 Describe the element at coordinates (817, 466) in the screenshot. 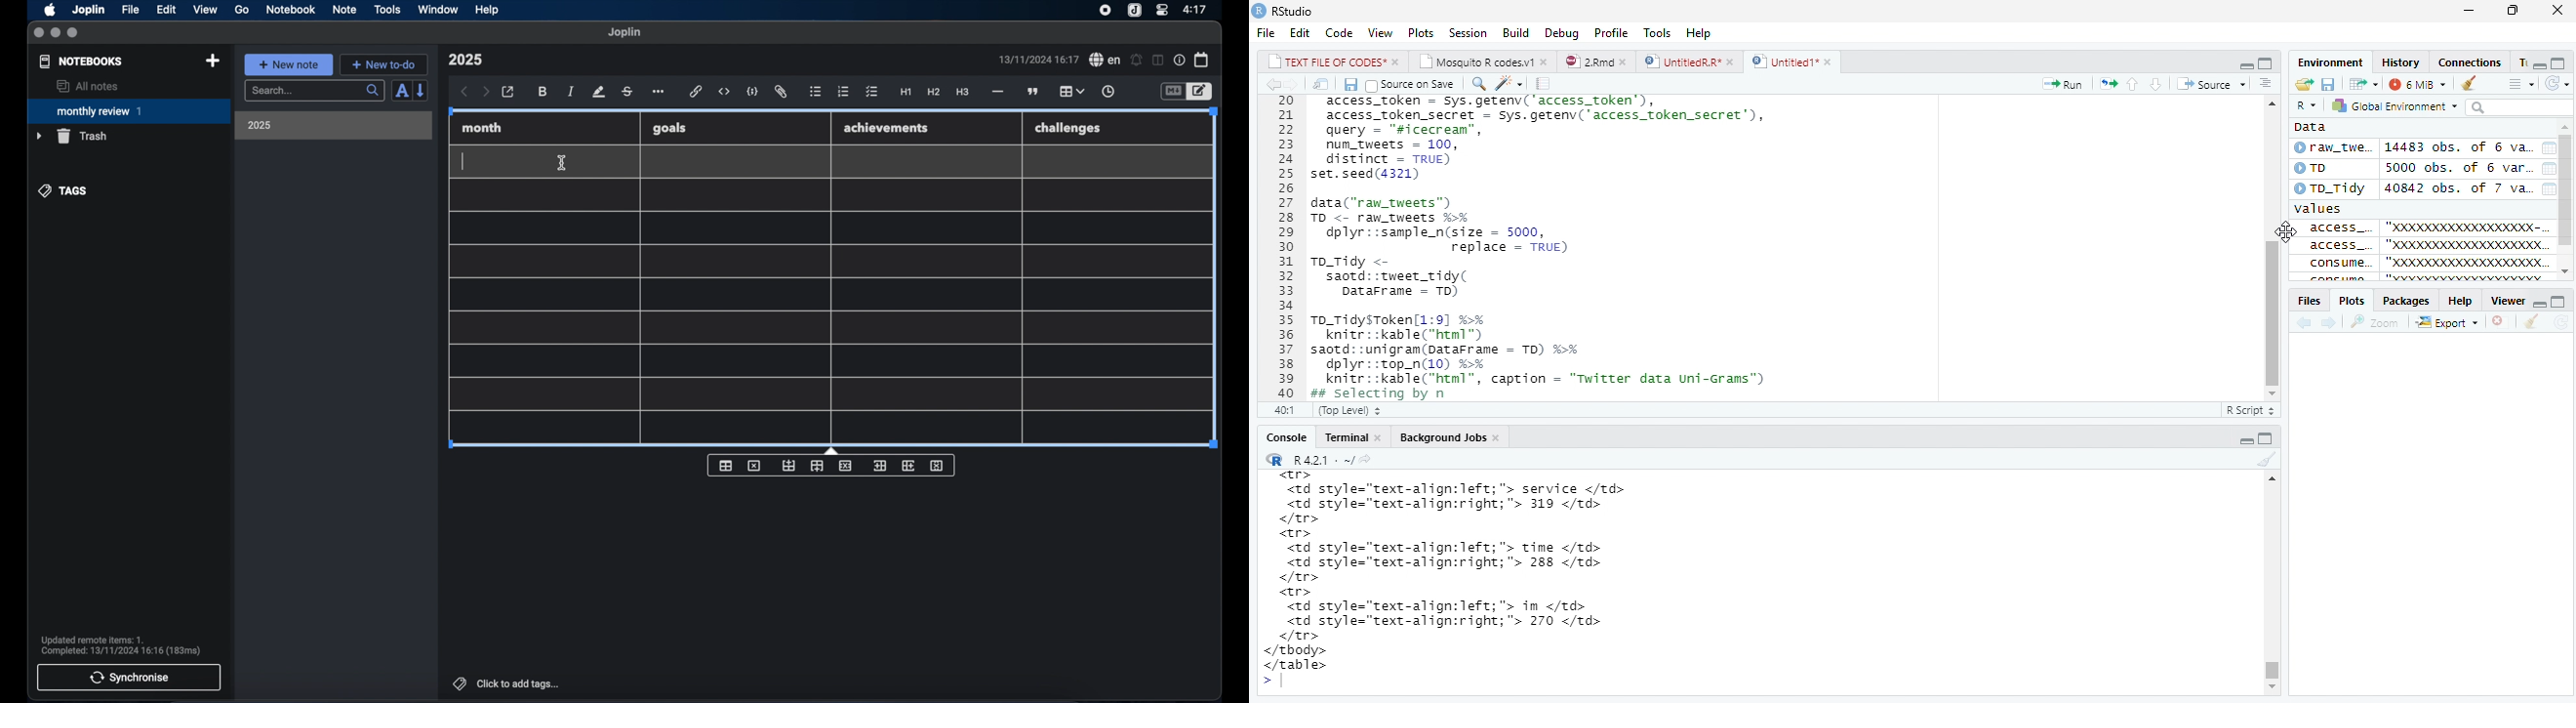

I see `insert row after` at that location.